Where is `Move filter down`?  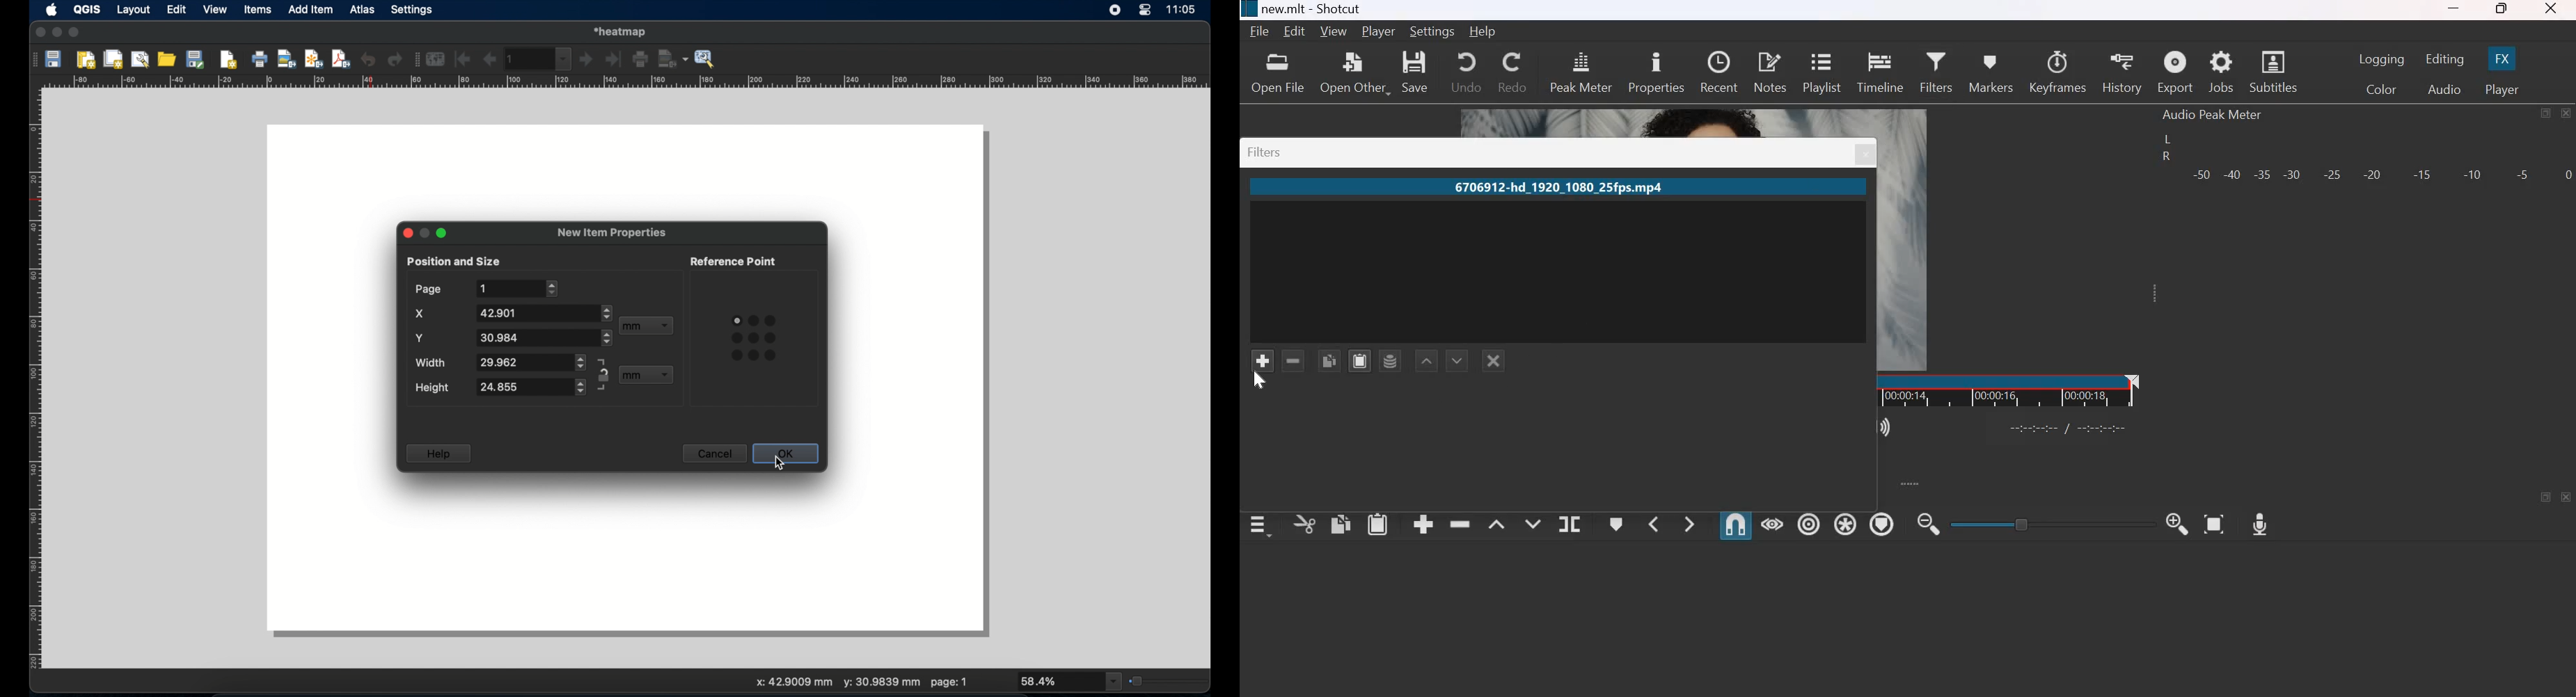
Move filter down is located at coordinates (1457, 359).